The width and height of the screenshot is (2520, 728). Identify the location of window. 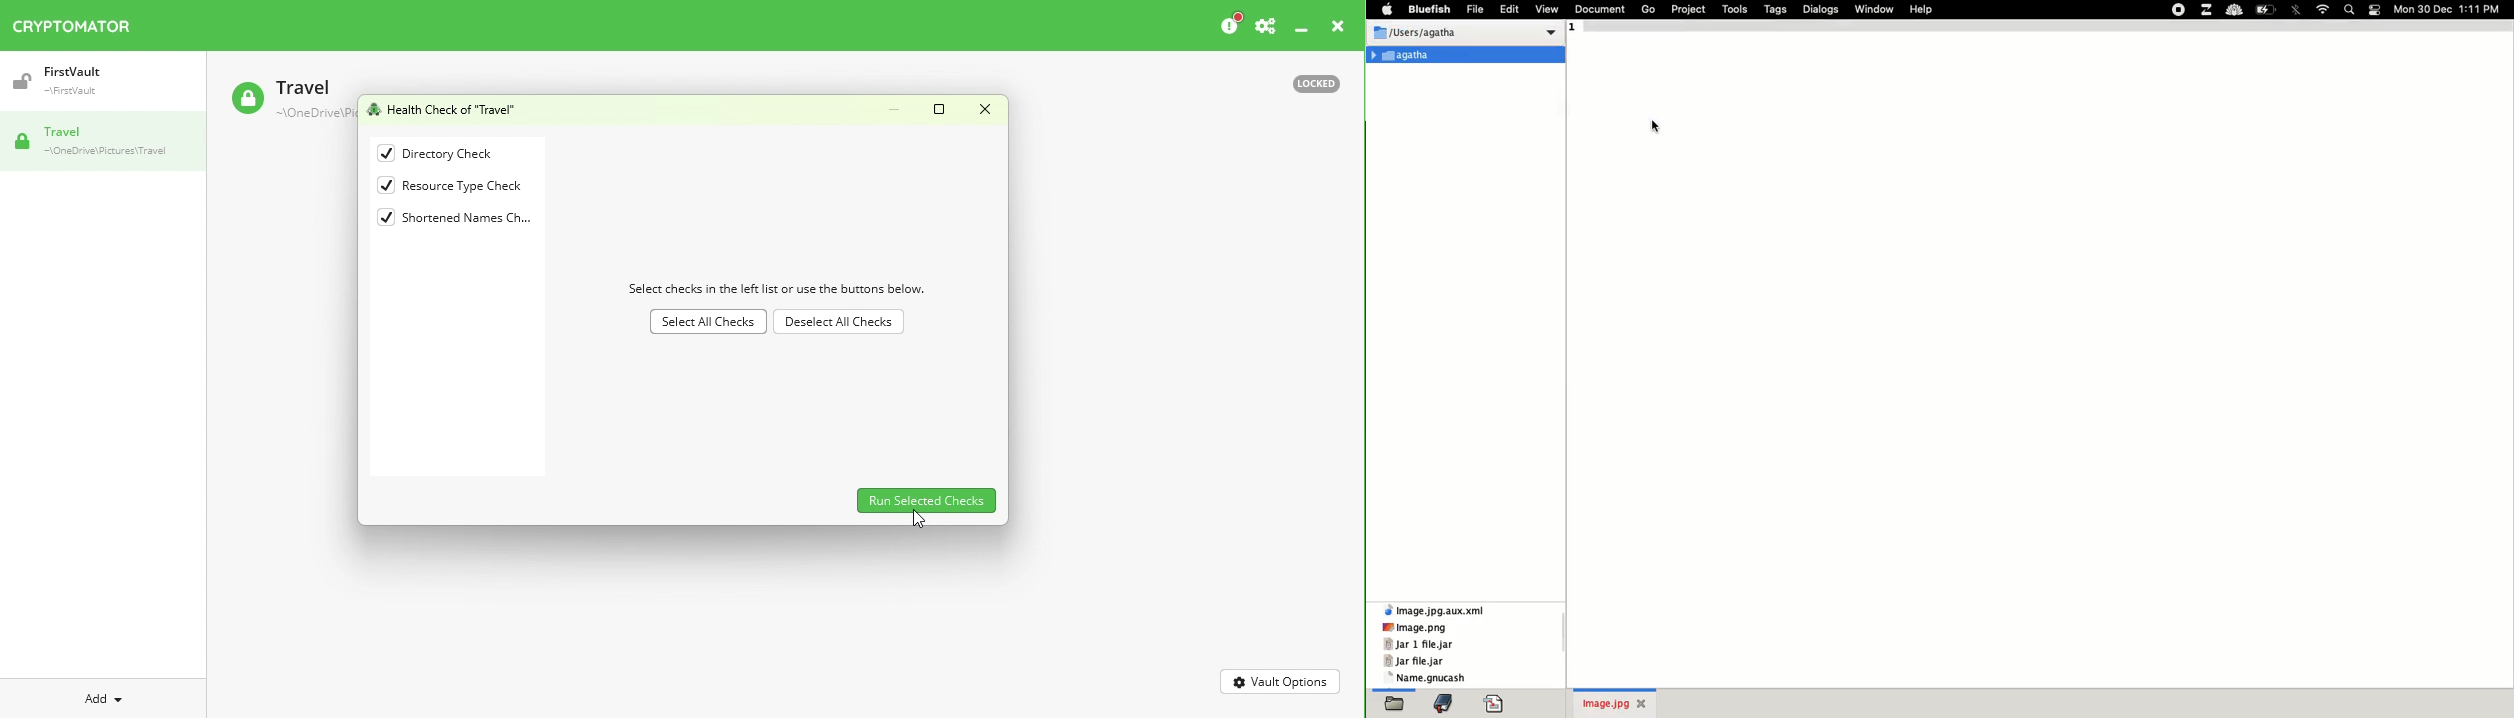
(1877, 7).